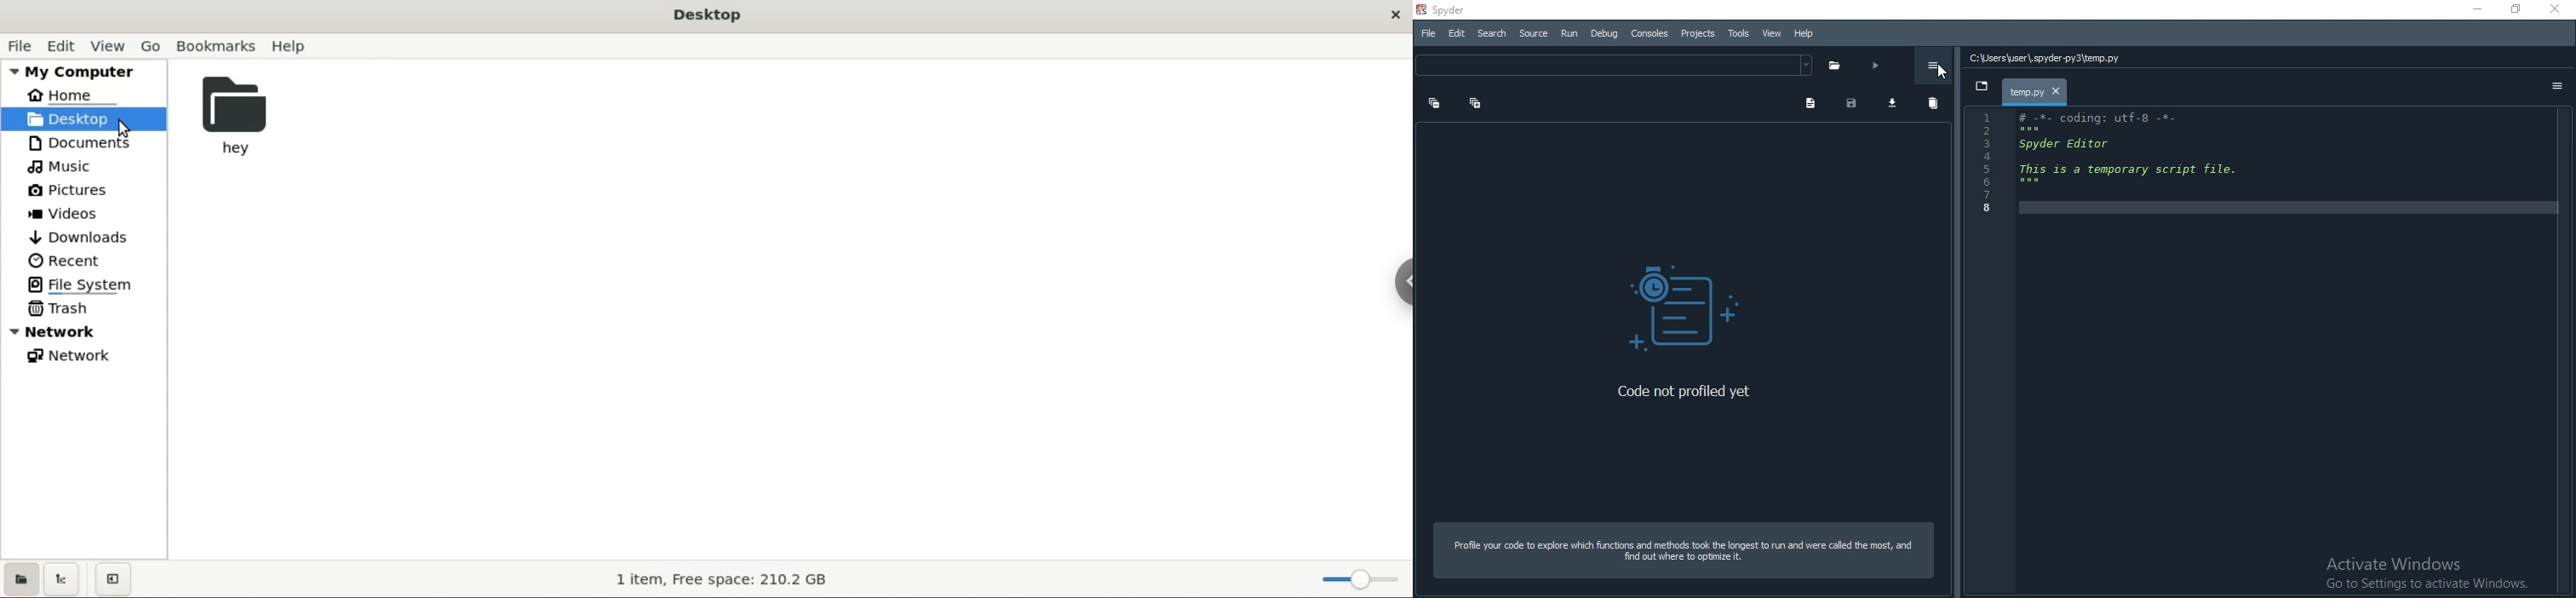 This screenshot has height=616, width=2576. Describe the element at coordinates (68, 166) in the screenshot. I see `music` at that location.